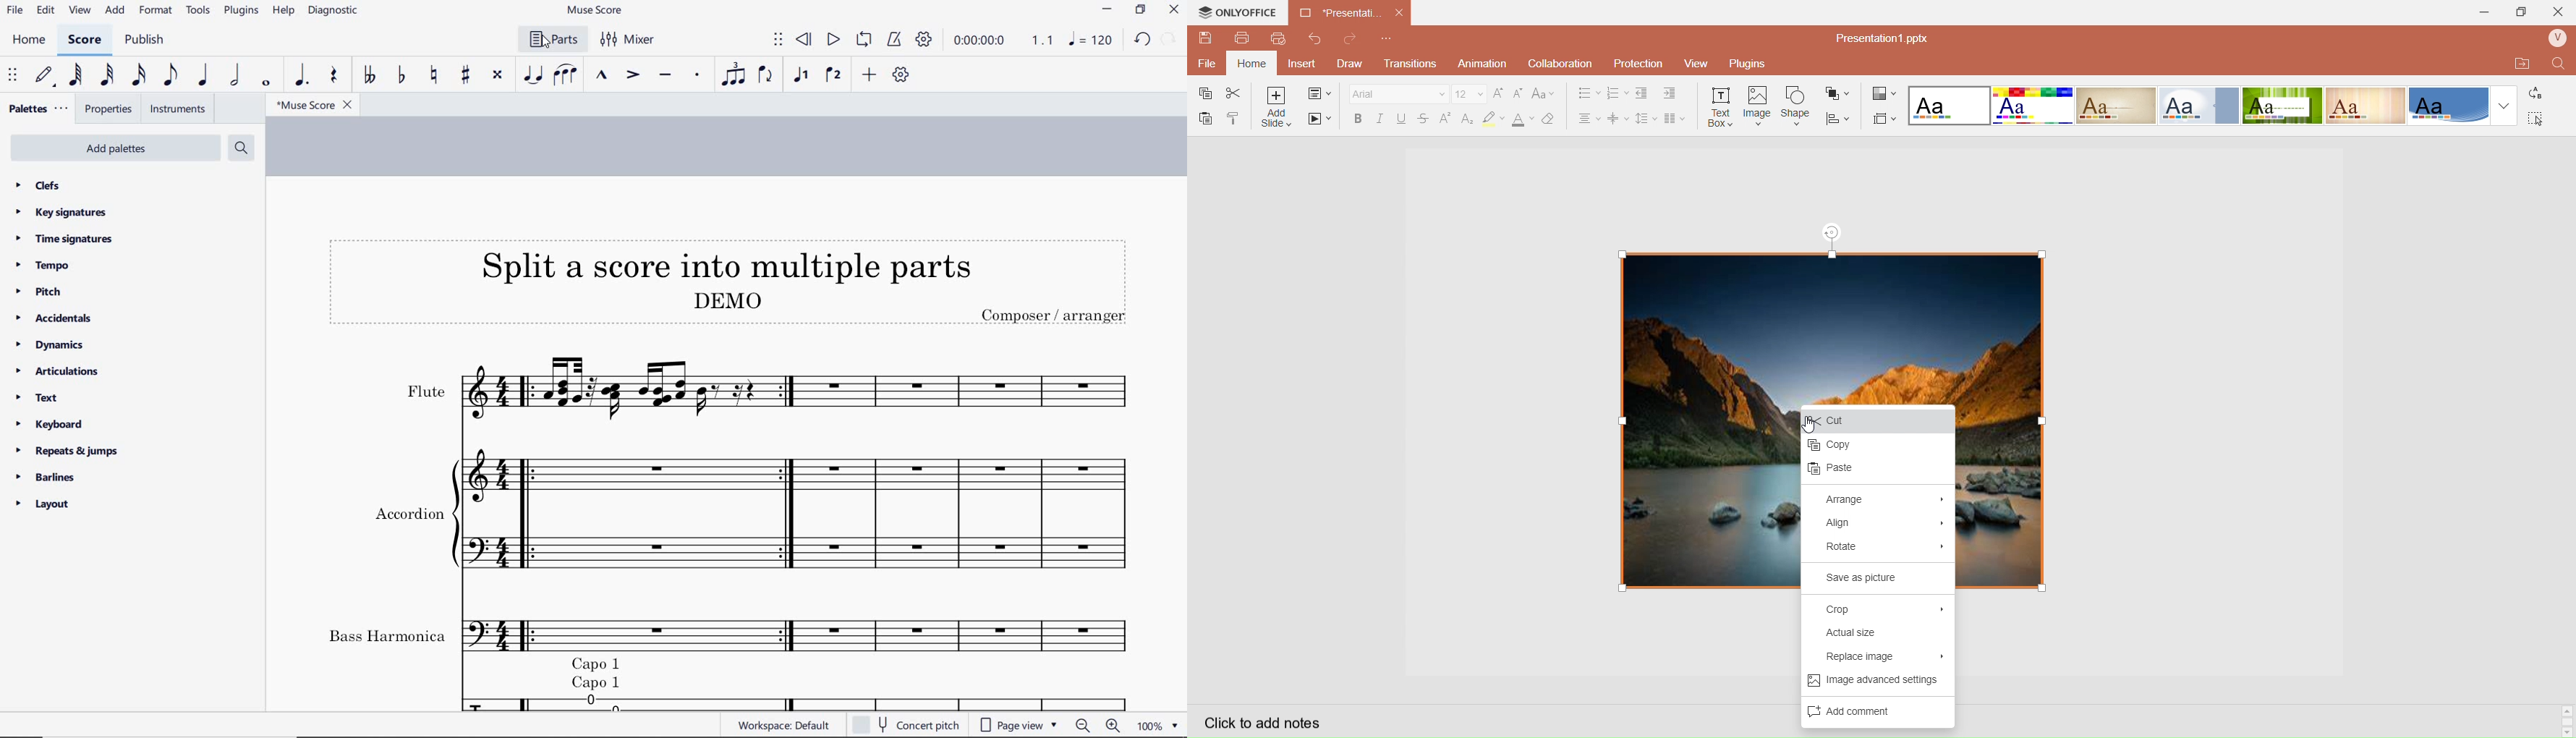 The image size is (2576, 756). Describe the element at coordinates (833, 40) in the screenshot. I see `play` at that location.